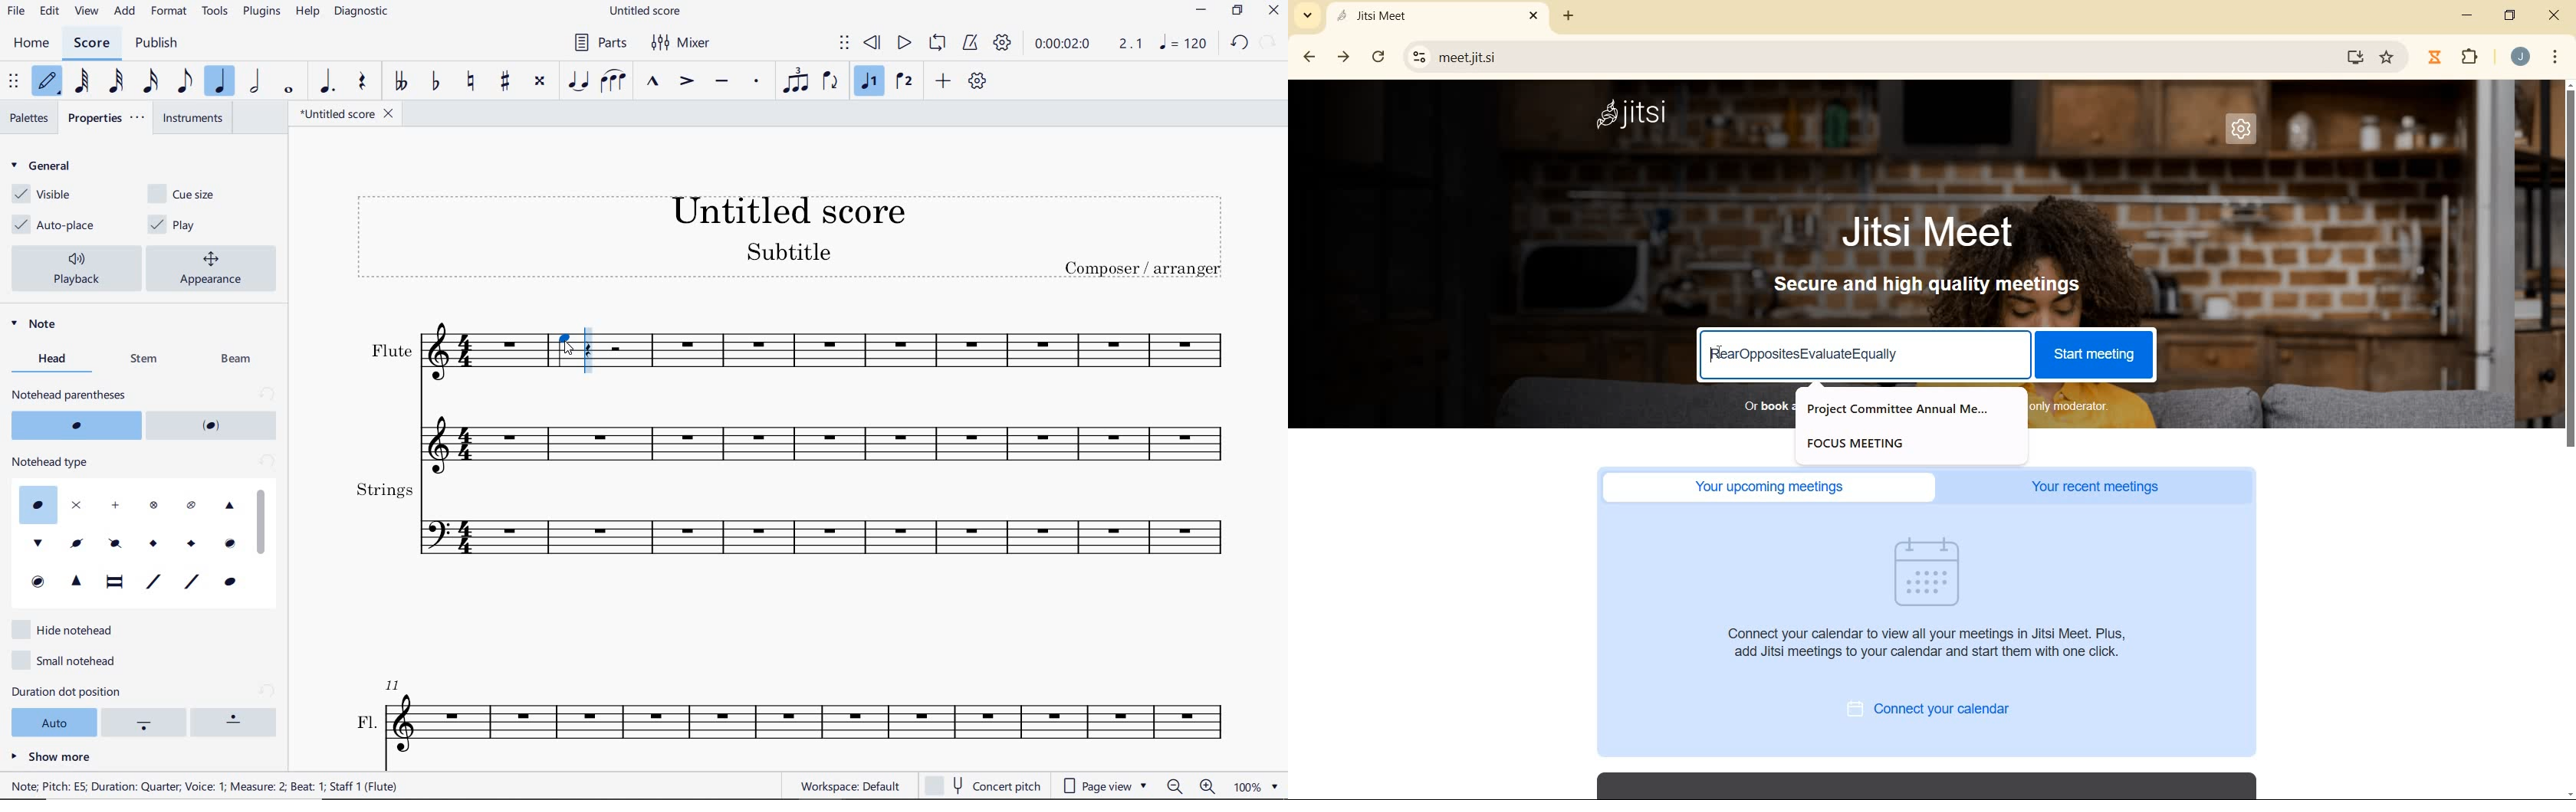 The width and height of the screenshot is (2576, 812). Describe the element at coordinates (183, 83) in the screenshot. I see `EIGHTH NOTE` at that location.